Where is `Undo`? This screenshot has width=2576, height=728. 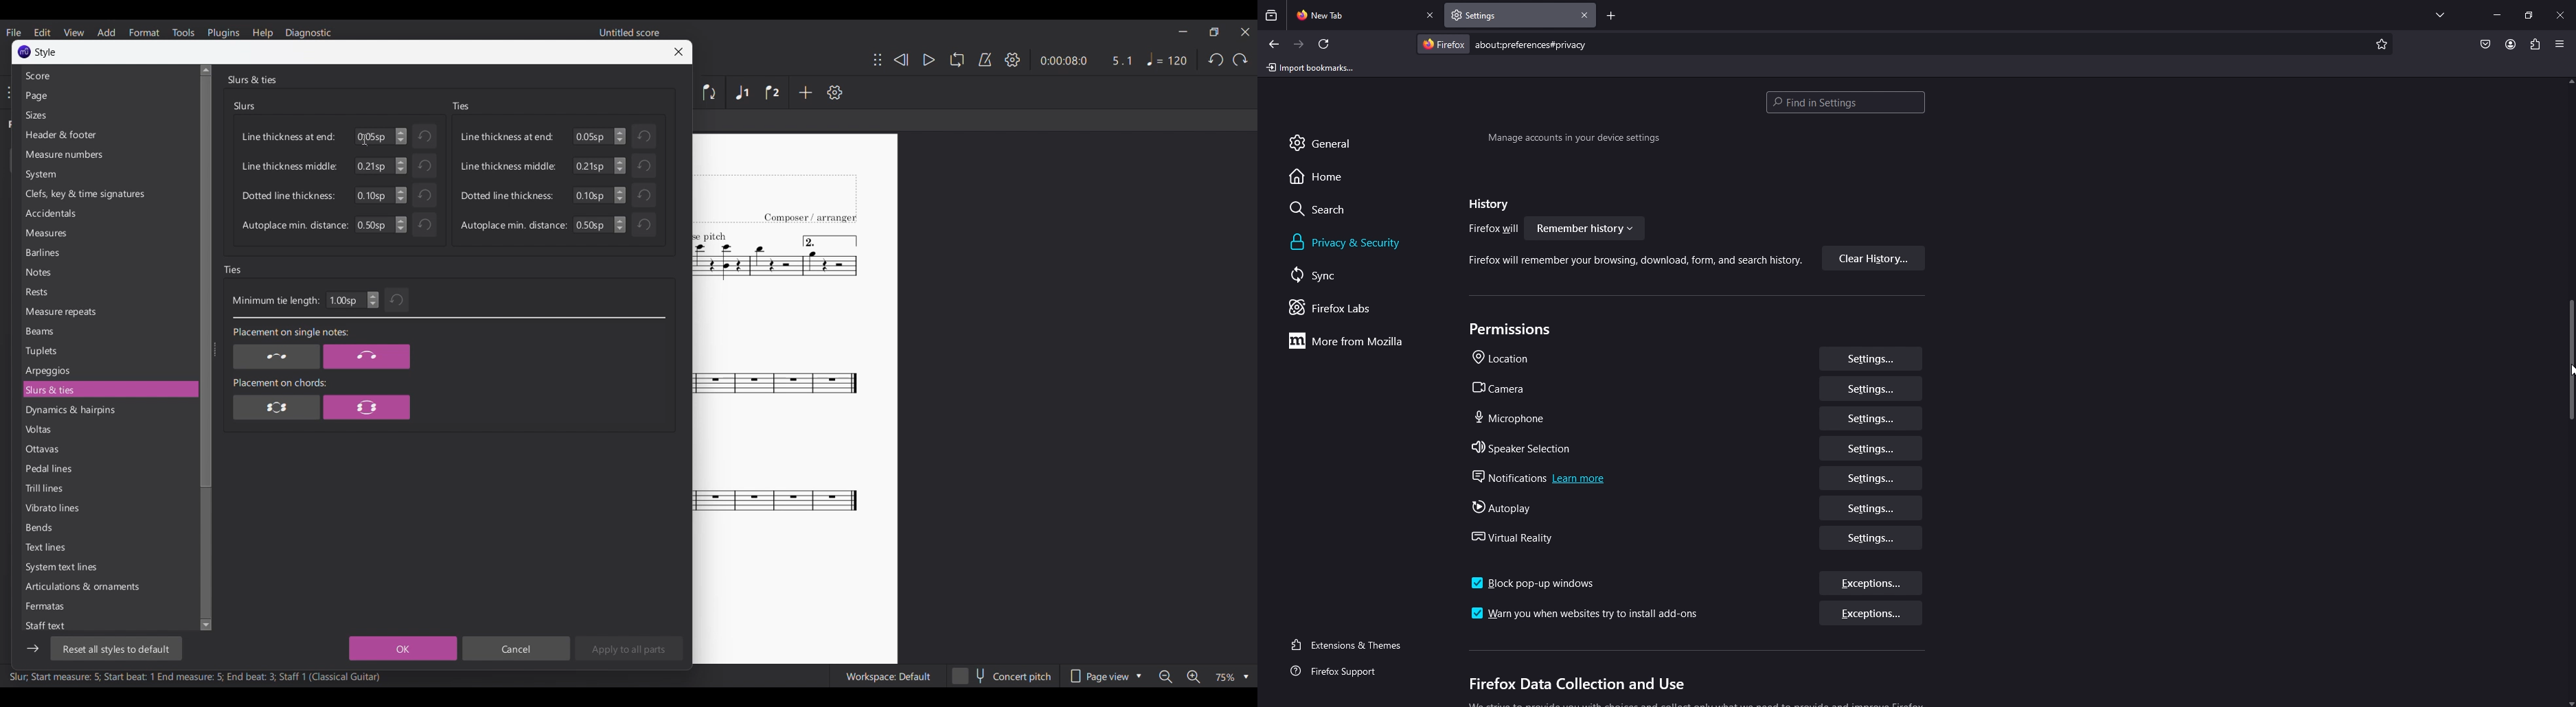 Undo is located at coordinates (424, 225).